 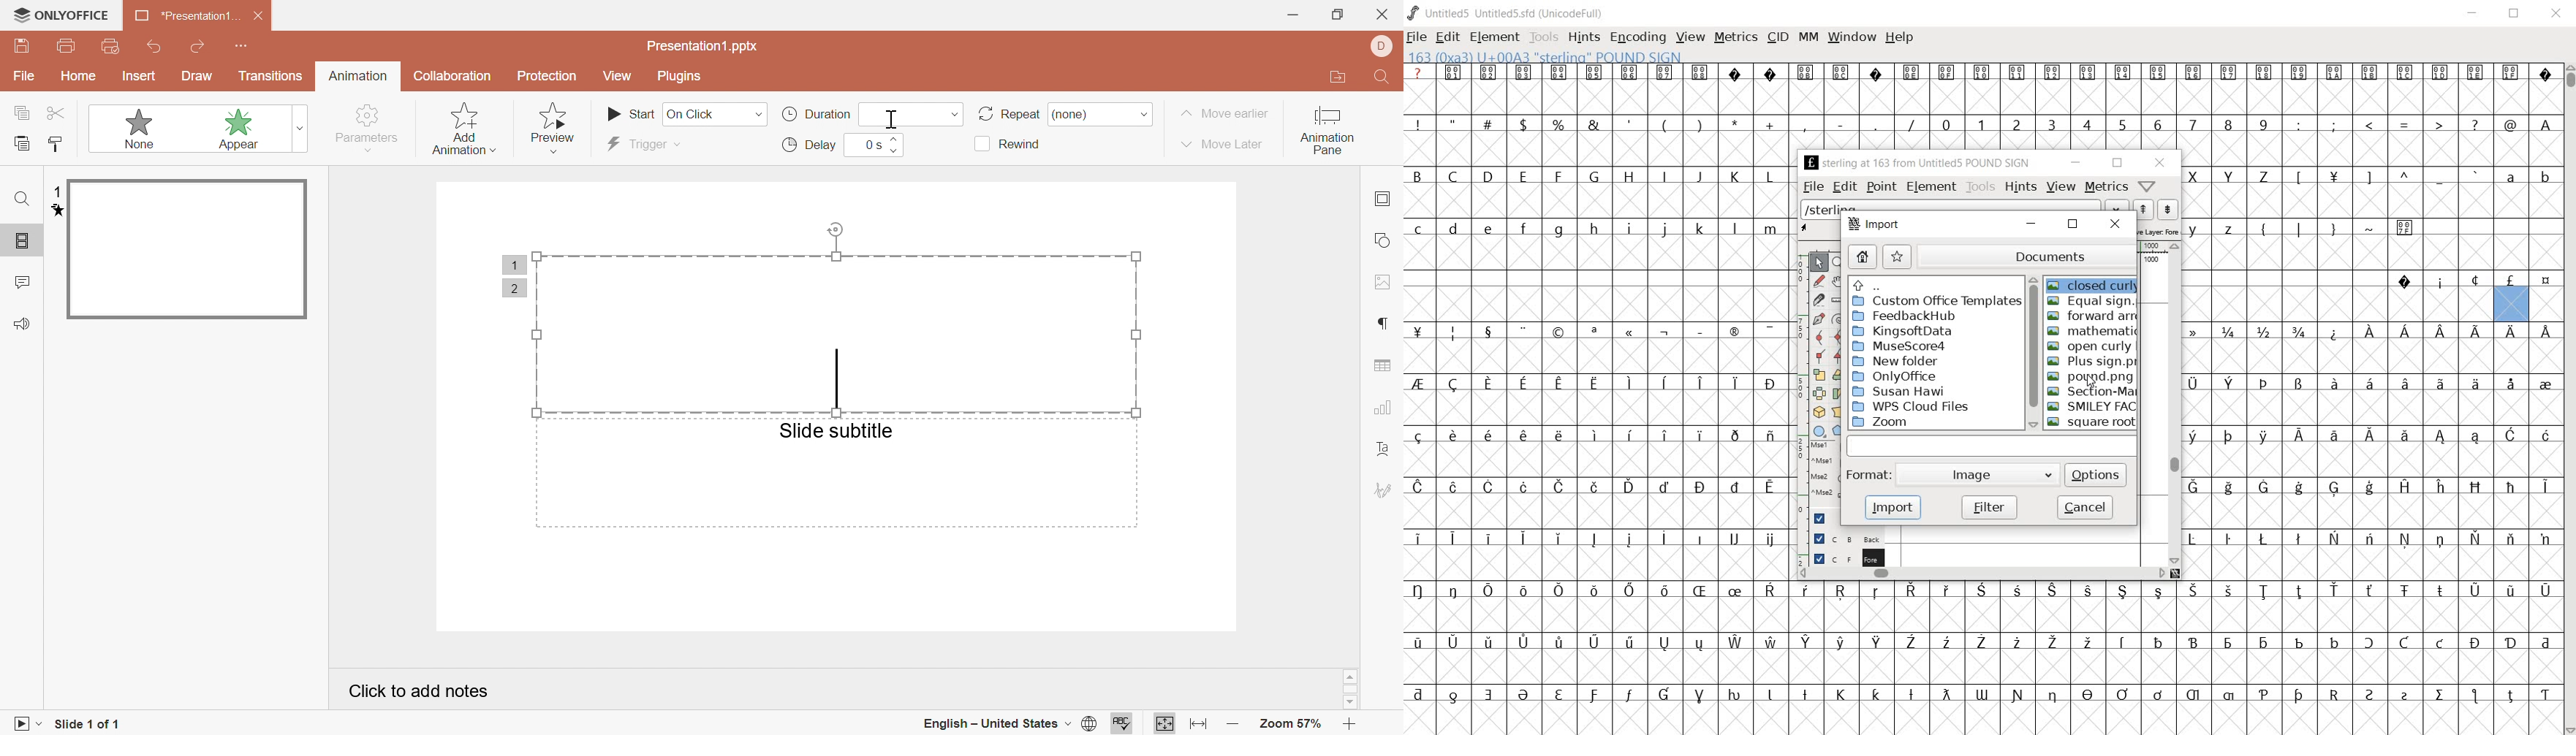 I want to click on Symbol, so click(x=2199, y=331).